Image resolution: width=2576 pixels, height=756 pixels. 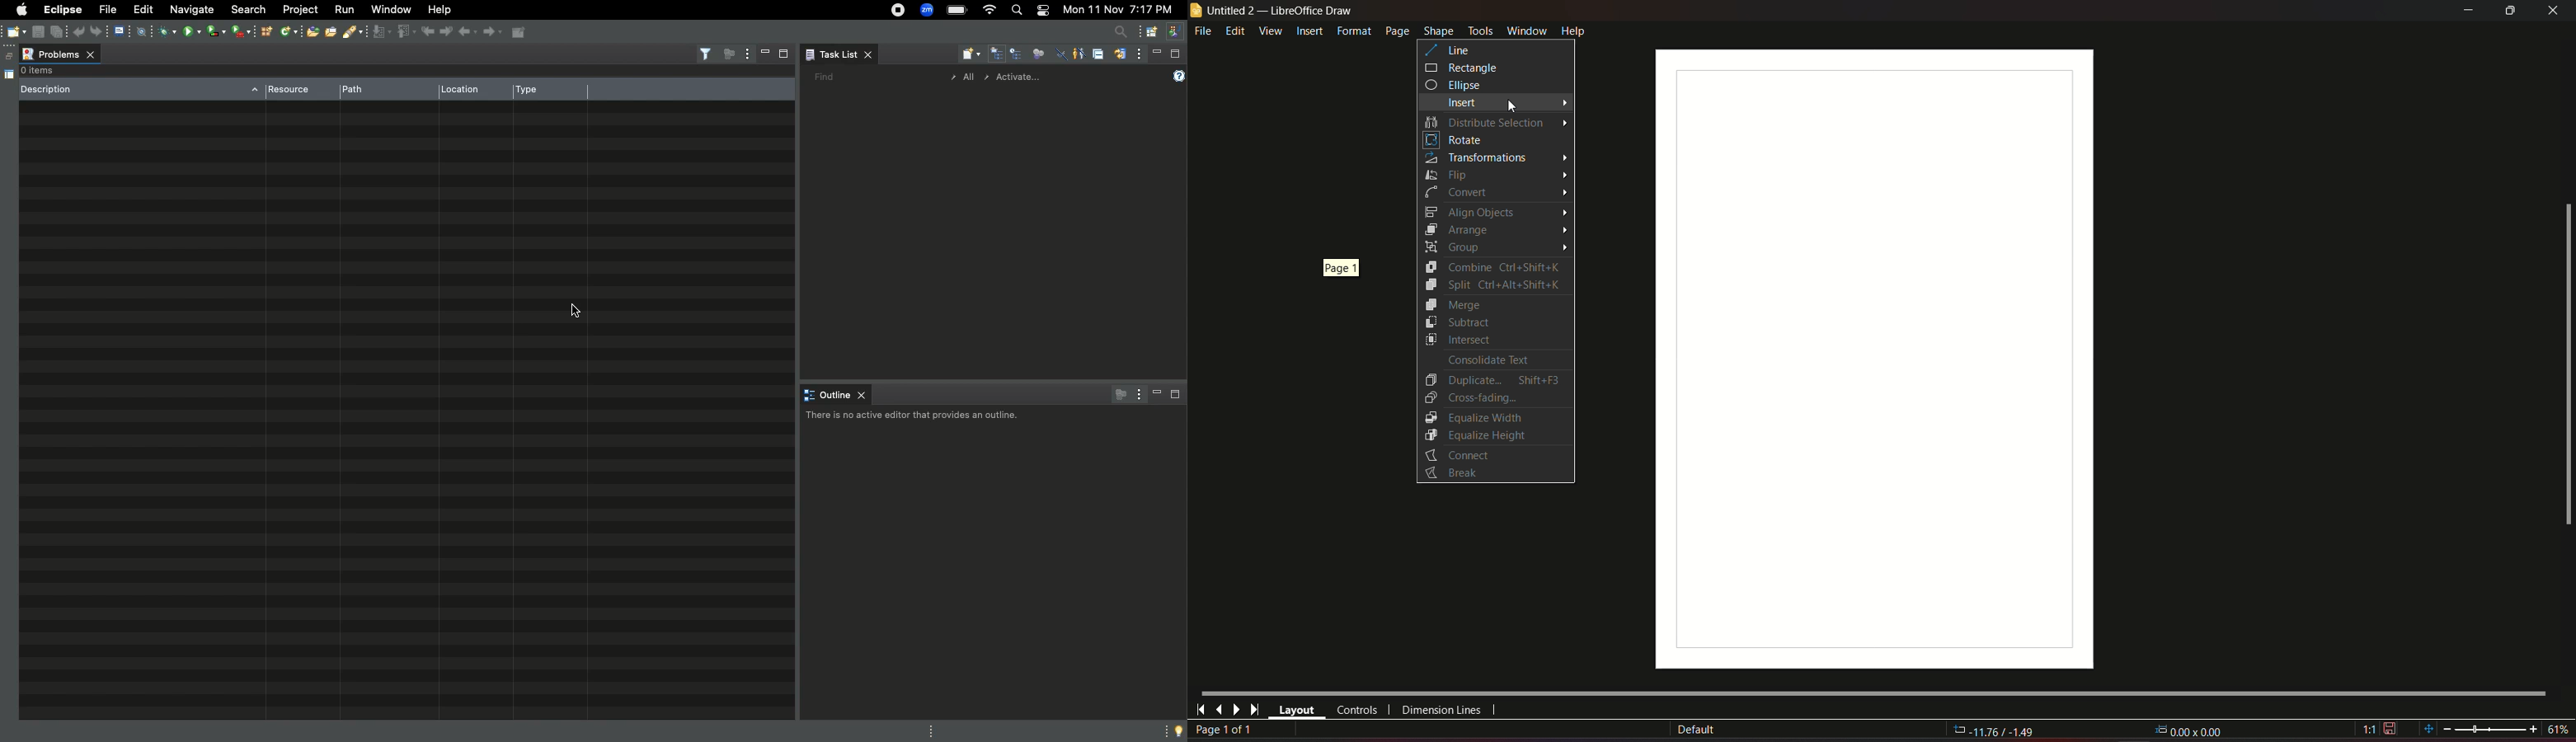 I want to click on shape, so click(x=1438, y=29).